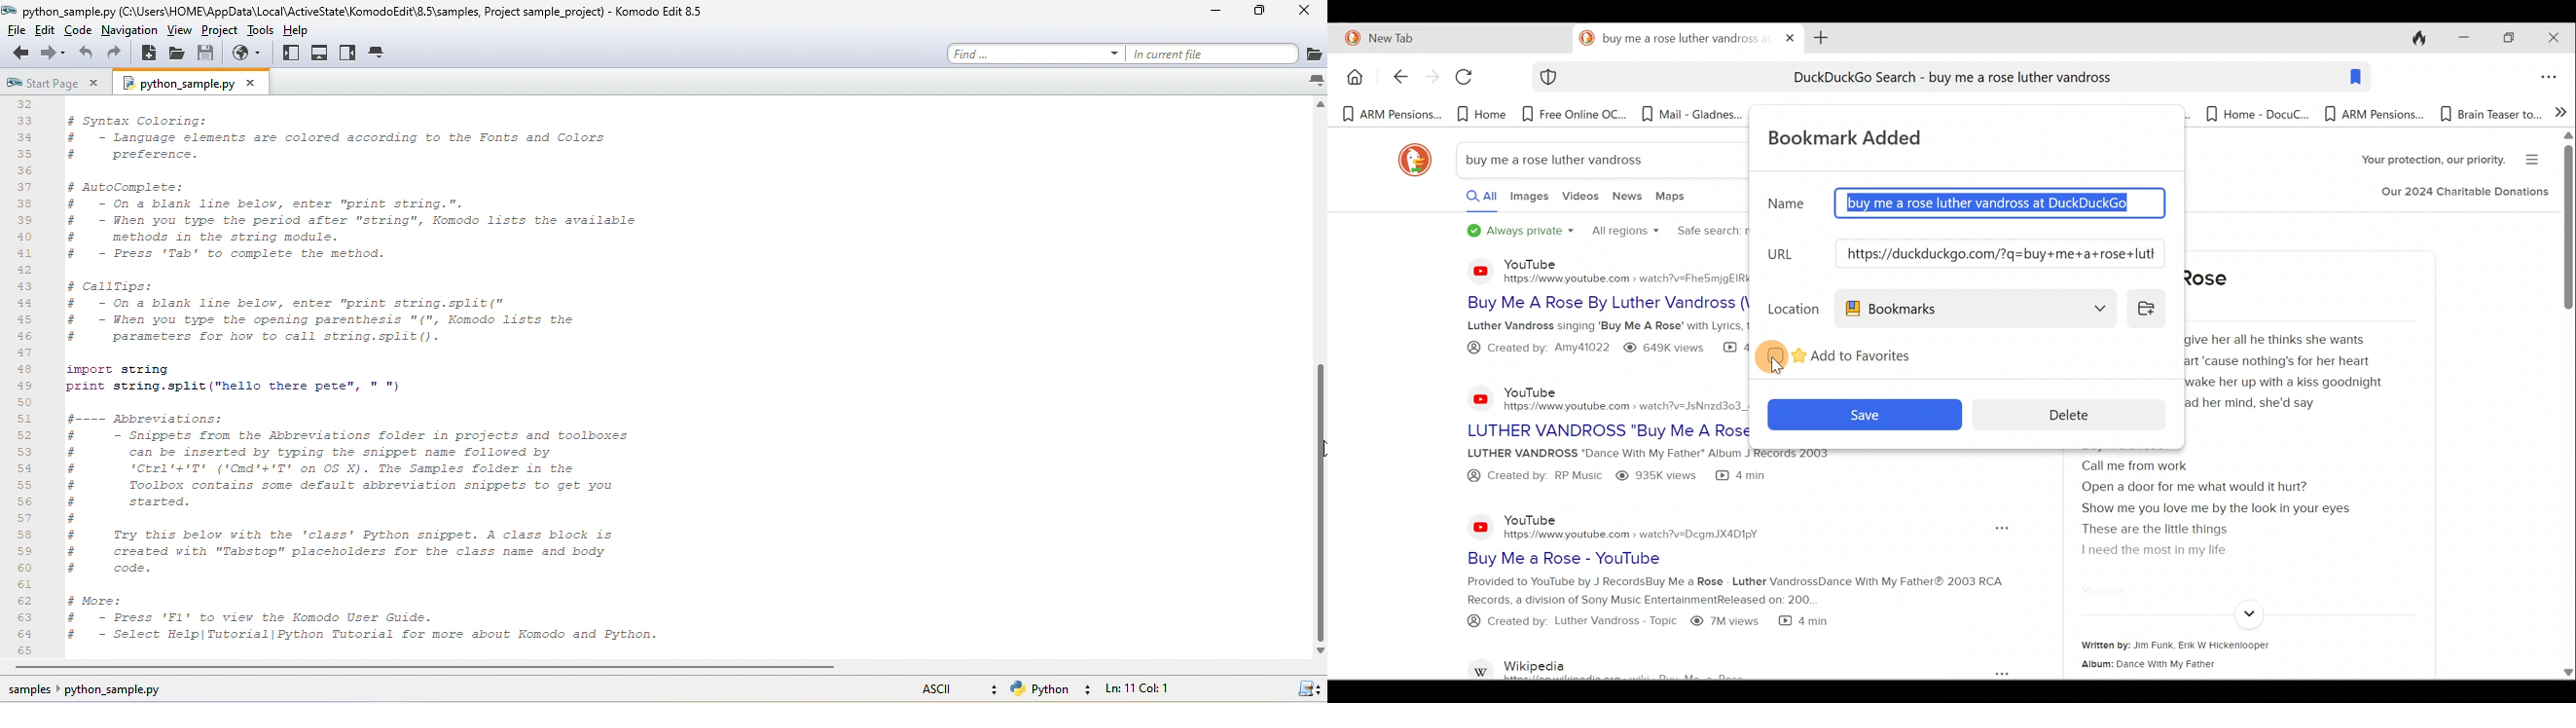 Image resolution: width=2576 pixels, height=728 pixels. What do you see at coordinates (2375, 115) in the screenshot?
I see `Bookmark 10` at bounding box center [2375, 115].